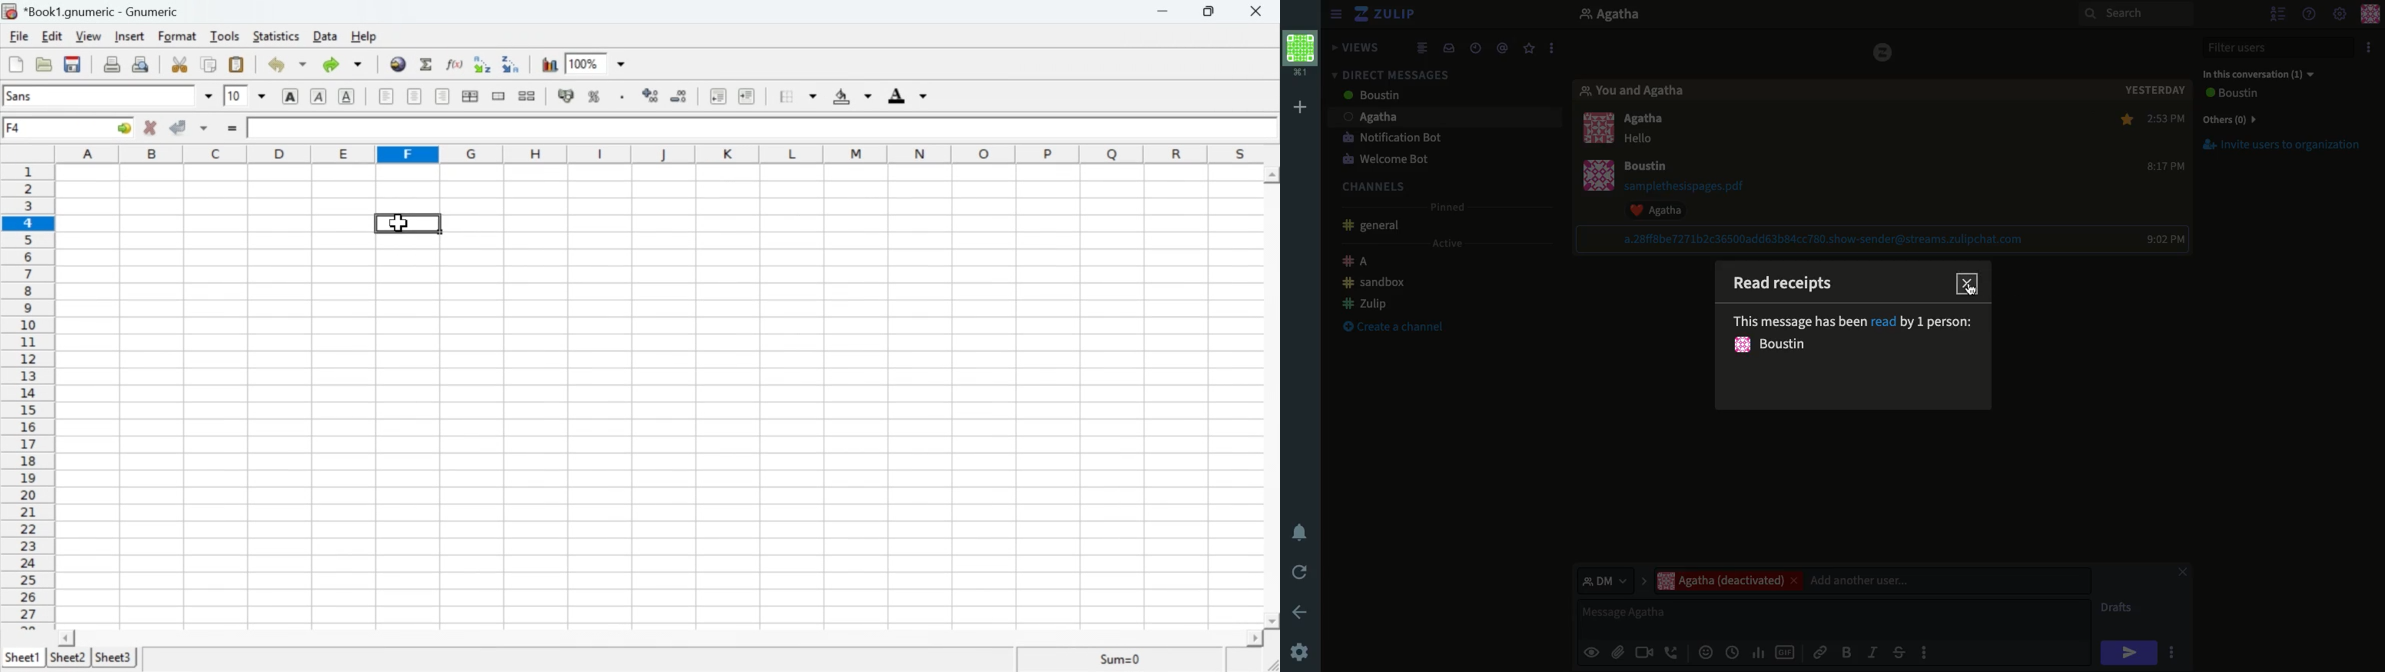 The height and width of the screenshot is (672, 2408). Describe the element at coordinates (1627, 16) in the screenshot. I see `User` at that location.